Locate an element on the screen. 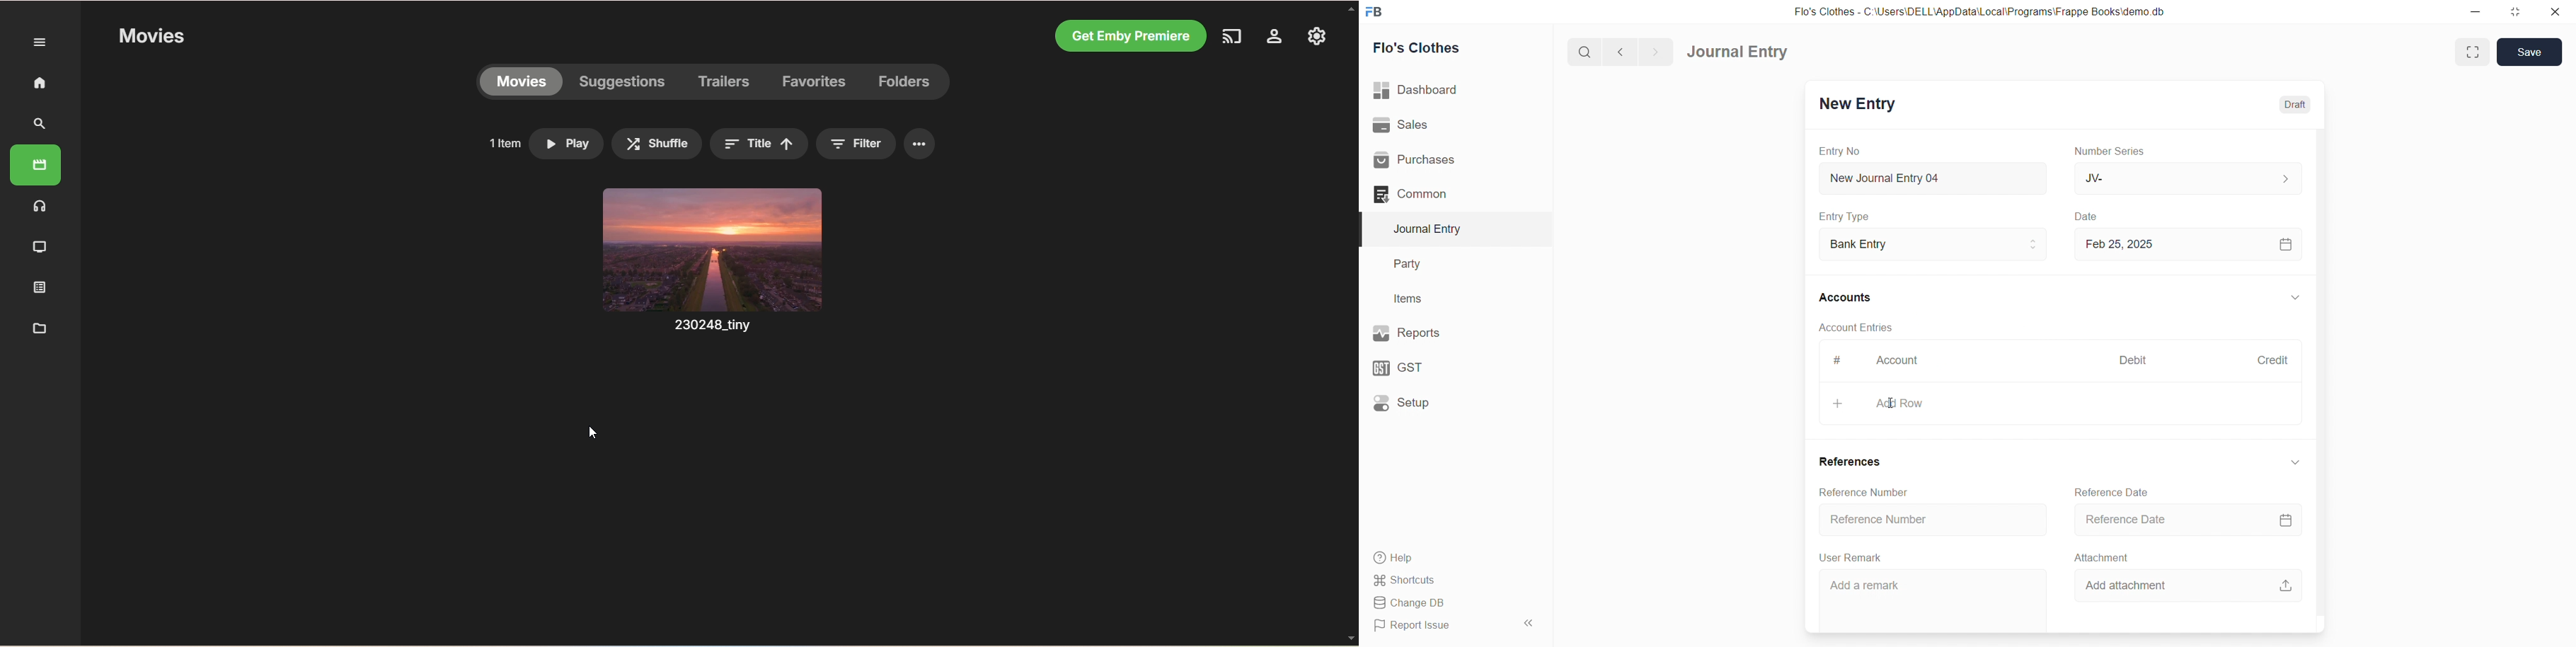 Image resolution: width=2576 pixels, height=672 pixels. Party is located at coordinates (1448, 265).